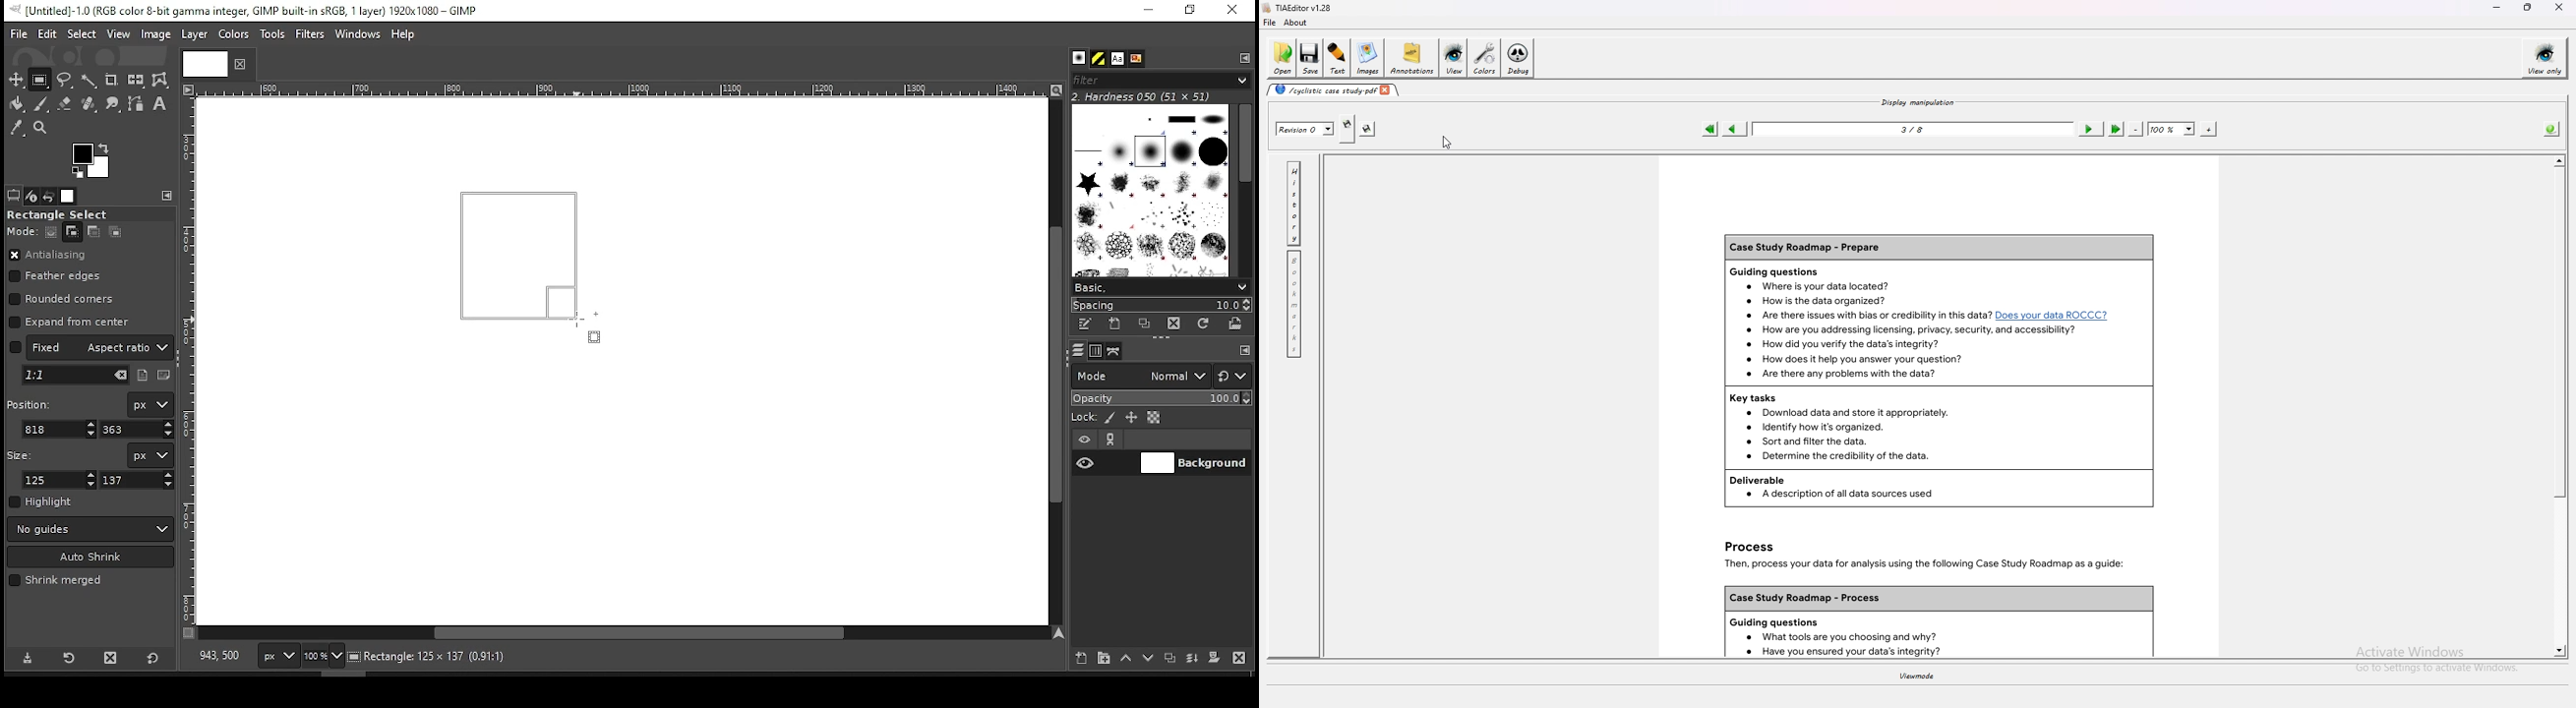 Image resolution: width=2576 pixels, height=728 pixels. Describe the element at coordinates (67, 81) in the screenshot. I see `free selection tool` at that location.